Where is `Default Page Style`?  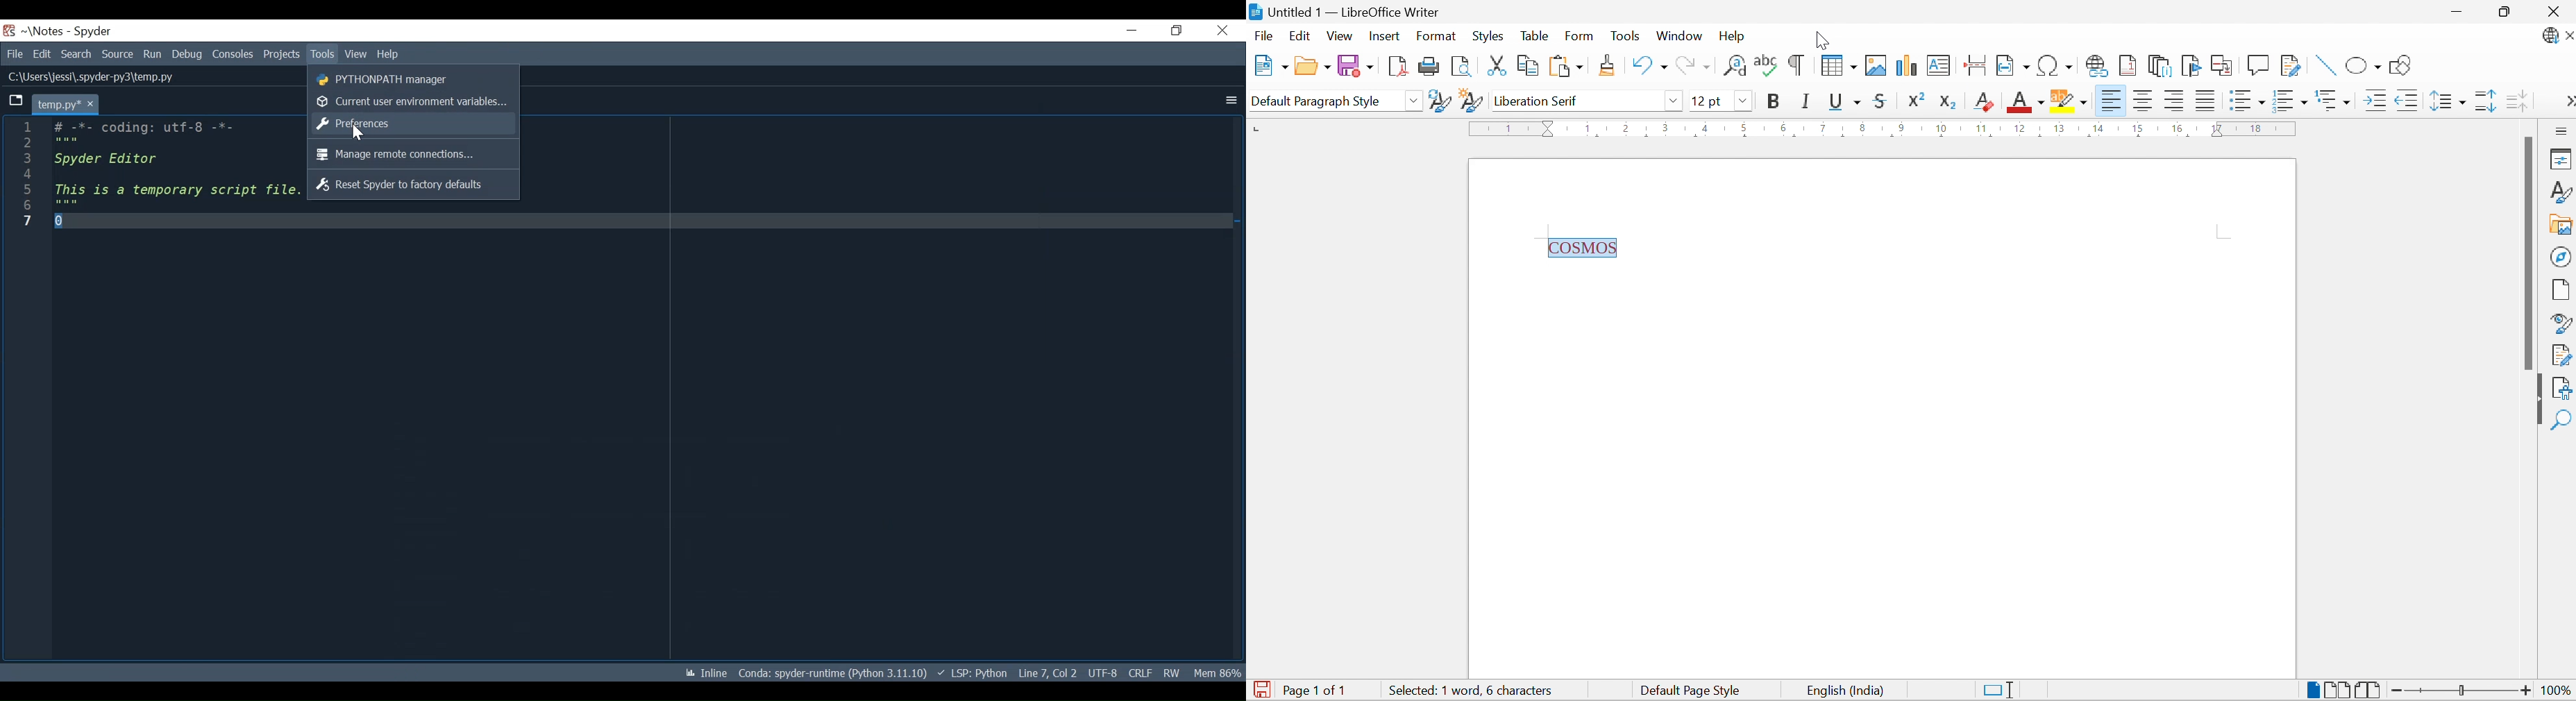 Default Page Style is located at coordinates (1692, 691).